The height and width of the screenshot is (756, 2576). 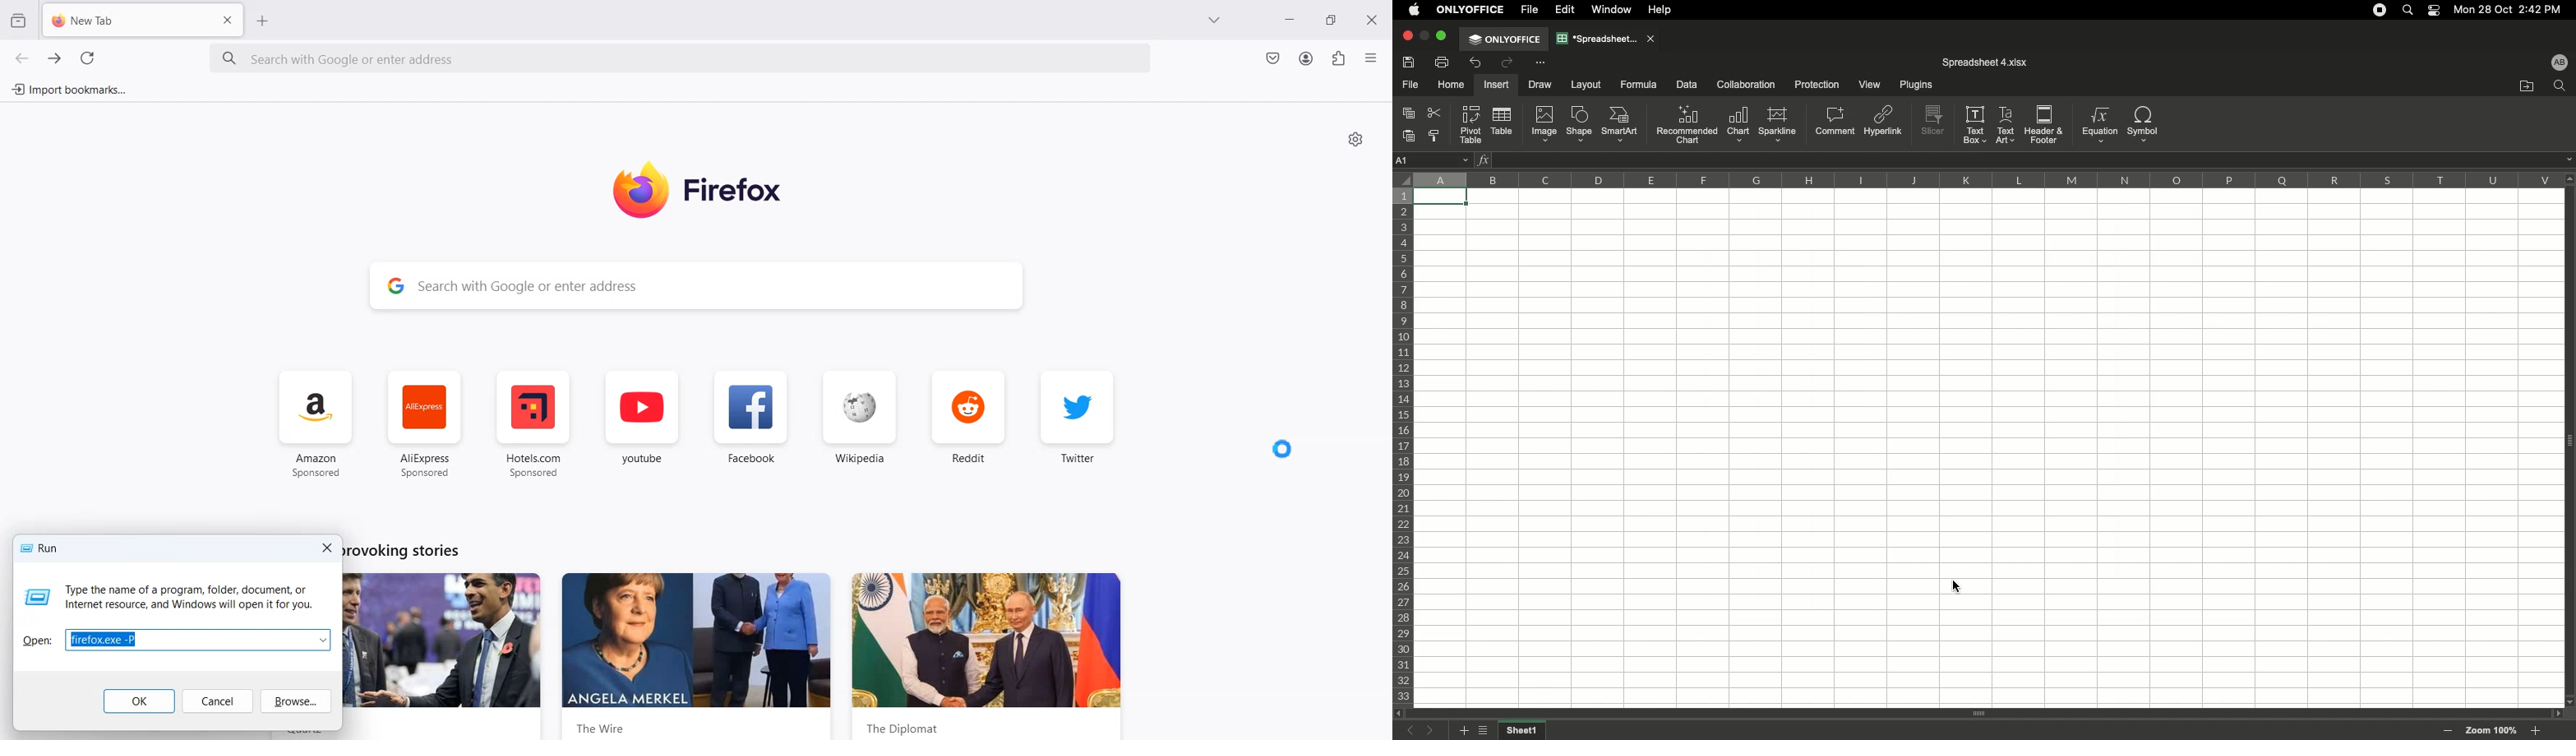 I want to click on Add New Tab, so click(x=263, y=20).